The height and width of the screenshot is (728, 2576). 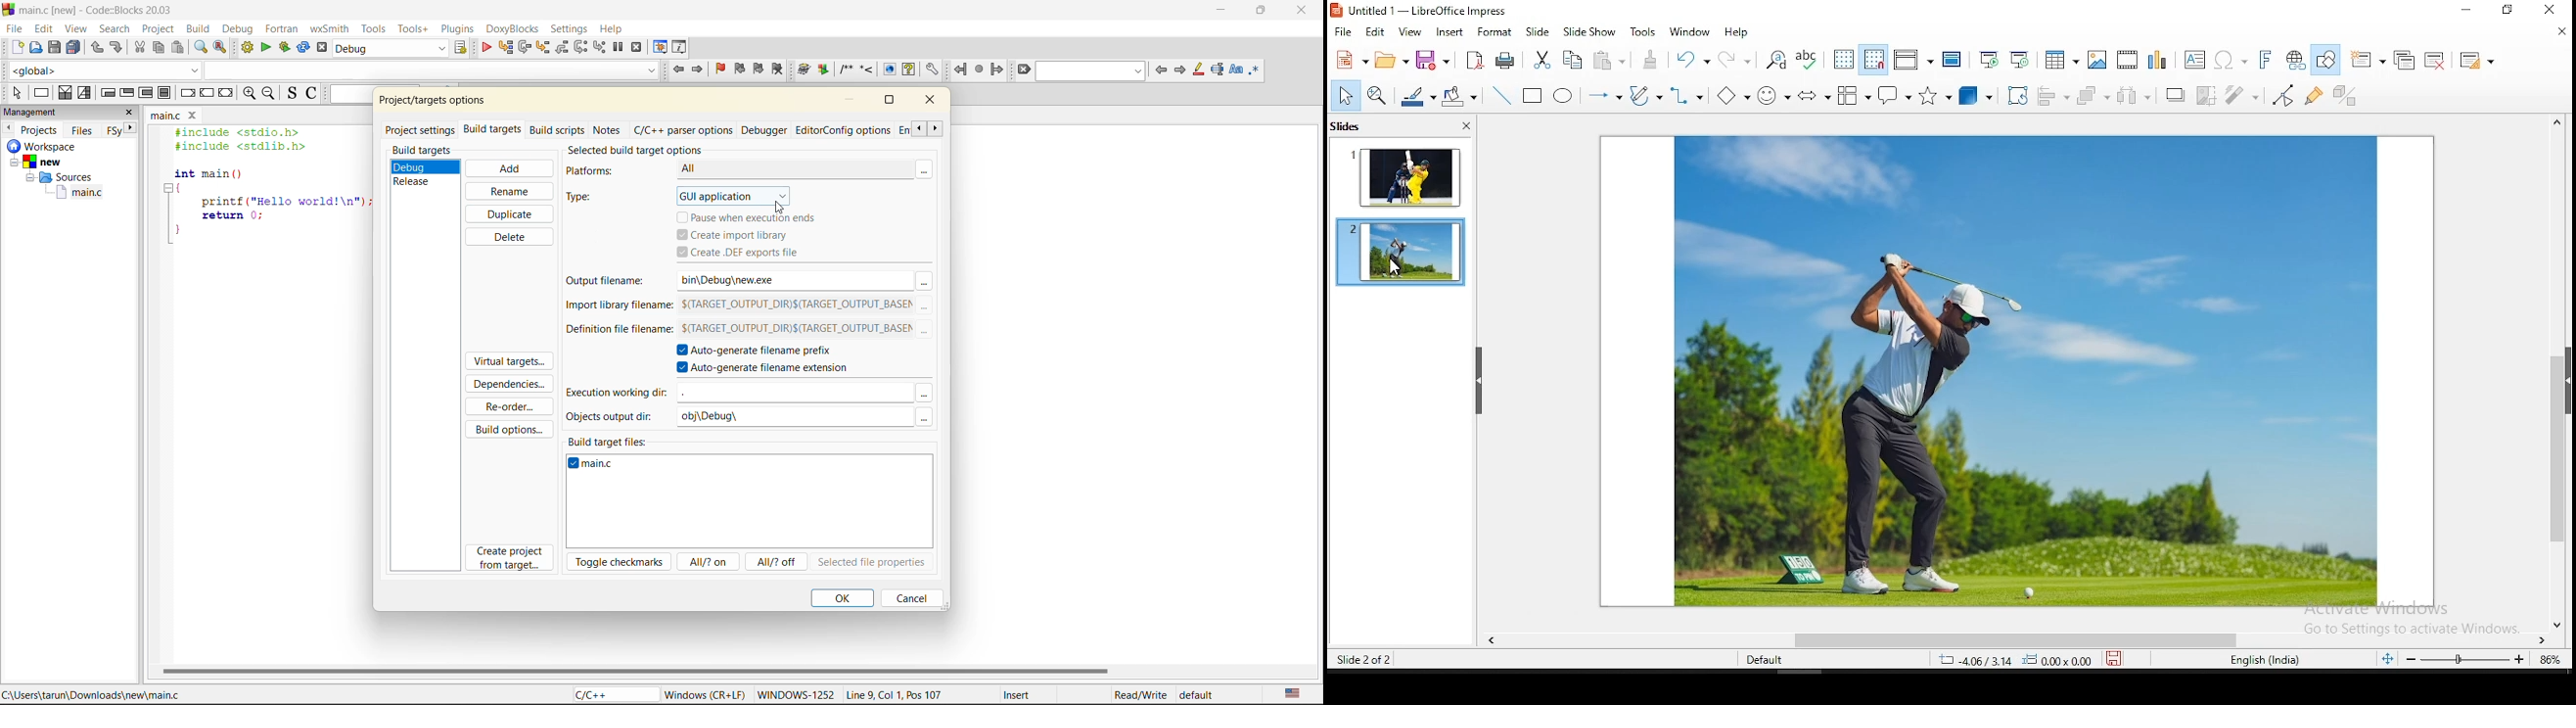 I want to click on find, so click(x=201, y=47).